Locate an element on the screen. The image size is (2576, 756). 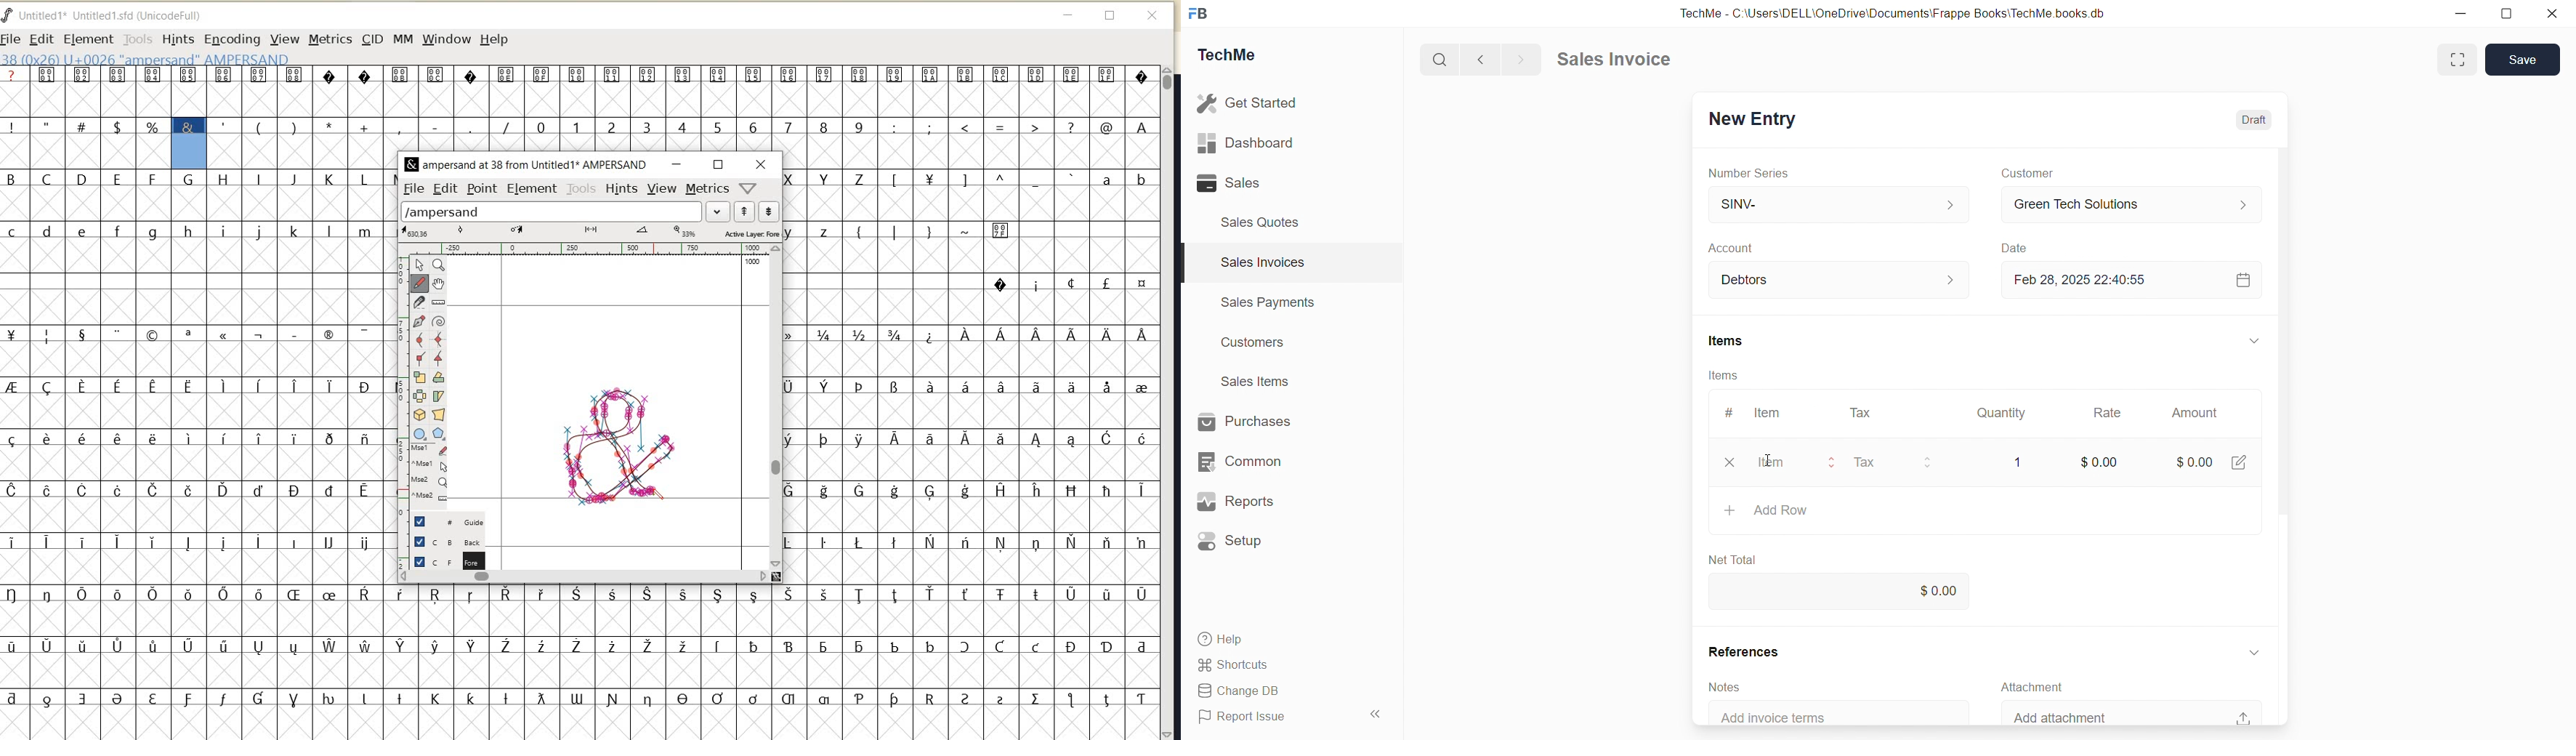
glyph selected is located at coordinates (190, 144).